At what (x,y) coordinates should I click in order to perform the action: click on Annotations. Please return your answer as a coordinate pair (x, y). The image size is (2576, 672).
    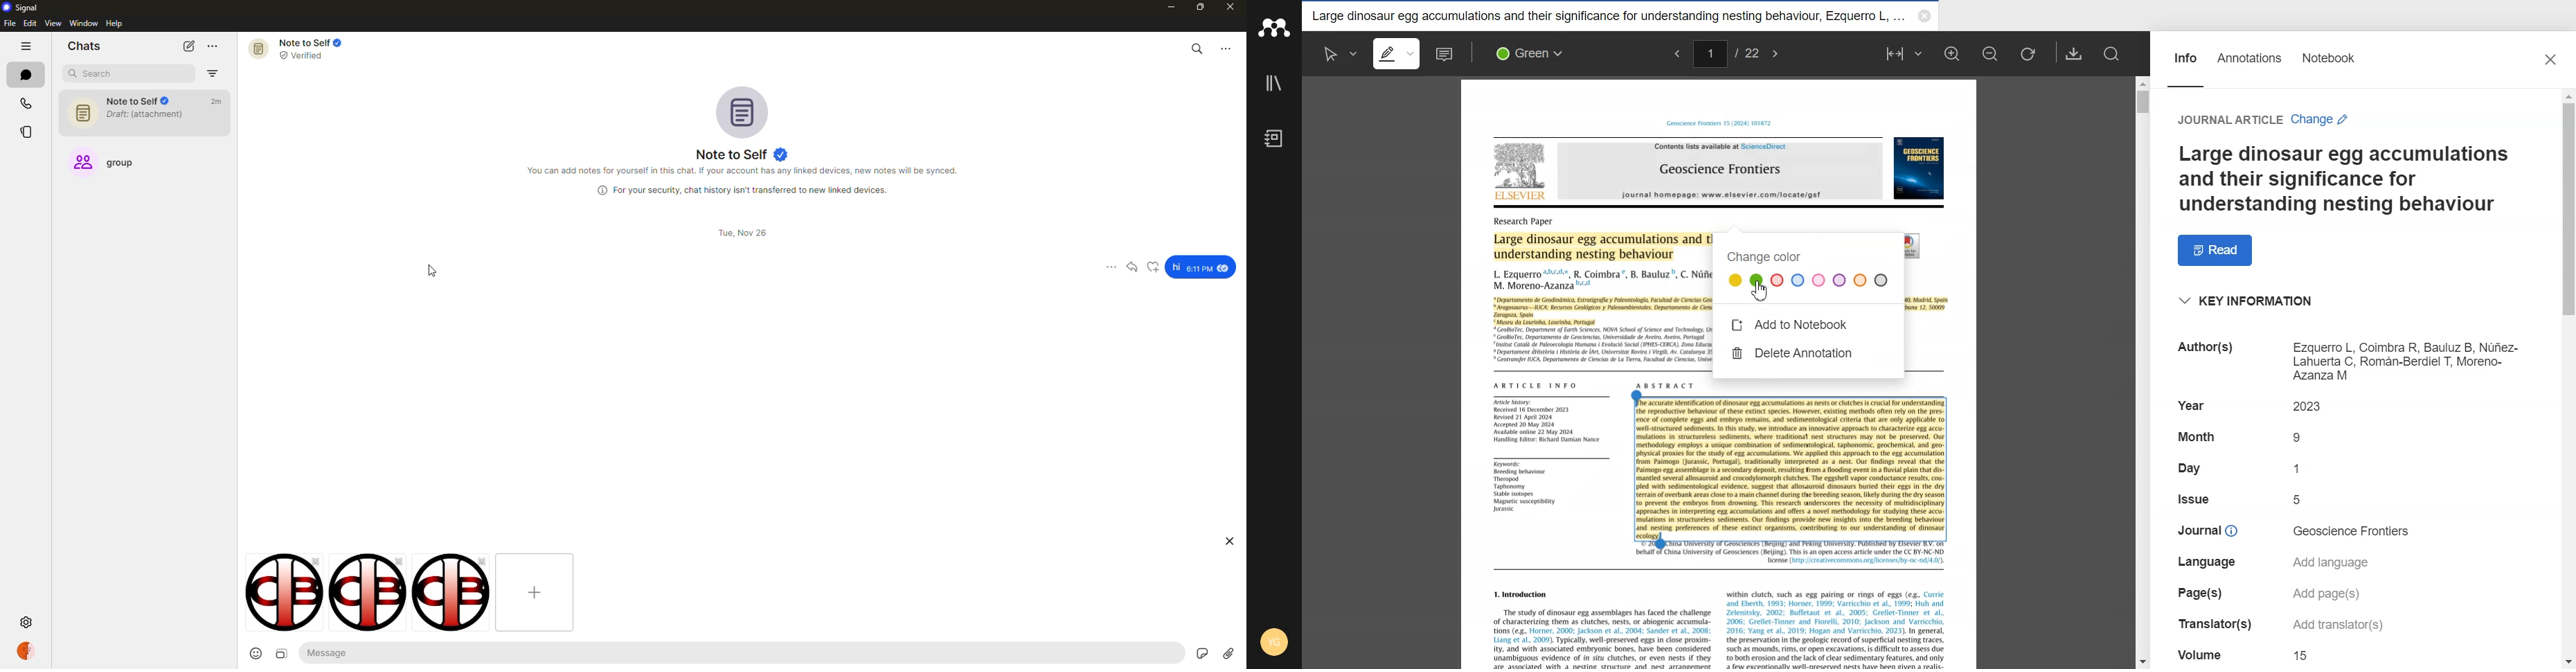
    Looking at the image, I should click on (2250, 66).